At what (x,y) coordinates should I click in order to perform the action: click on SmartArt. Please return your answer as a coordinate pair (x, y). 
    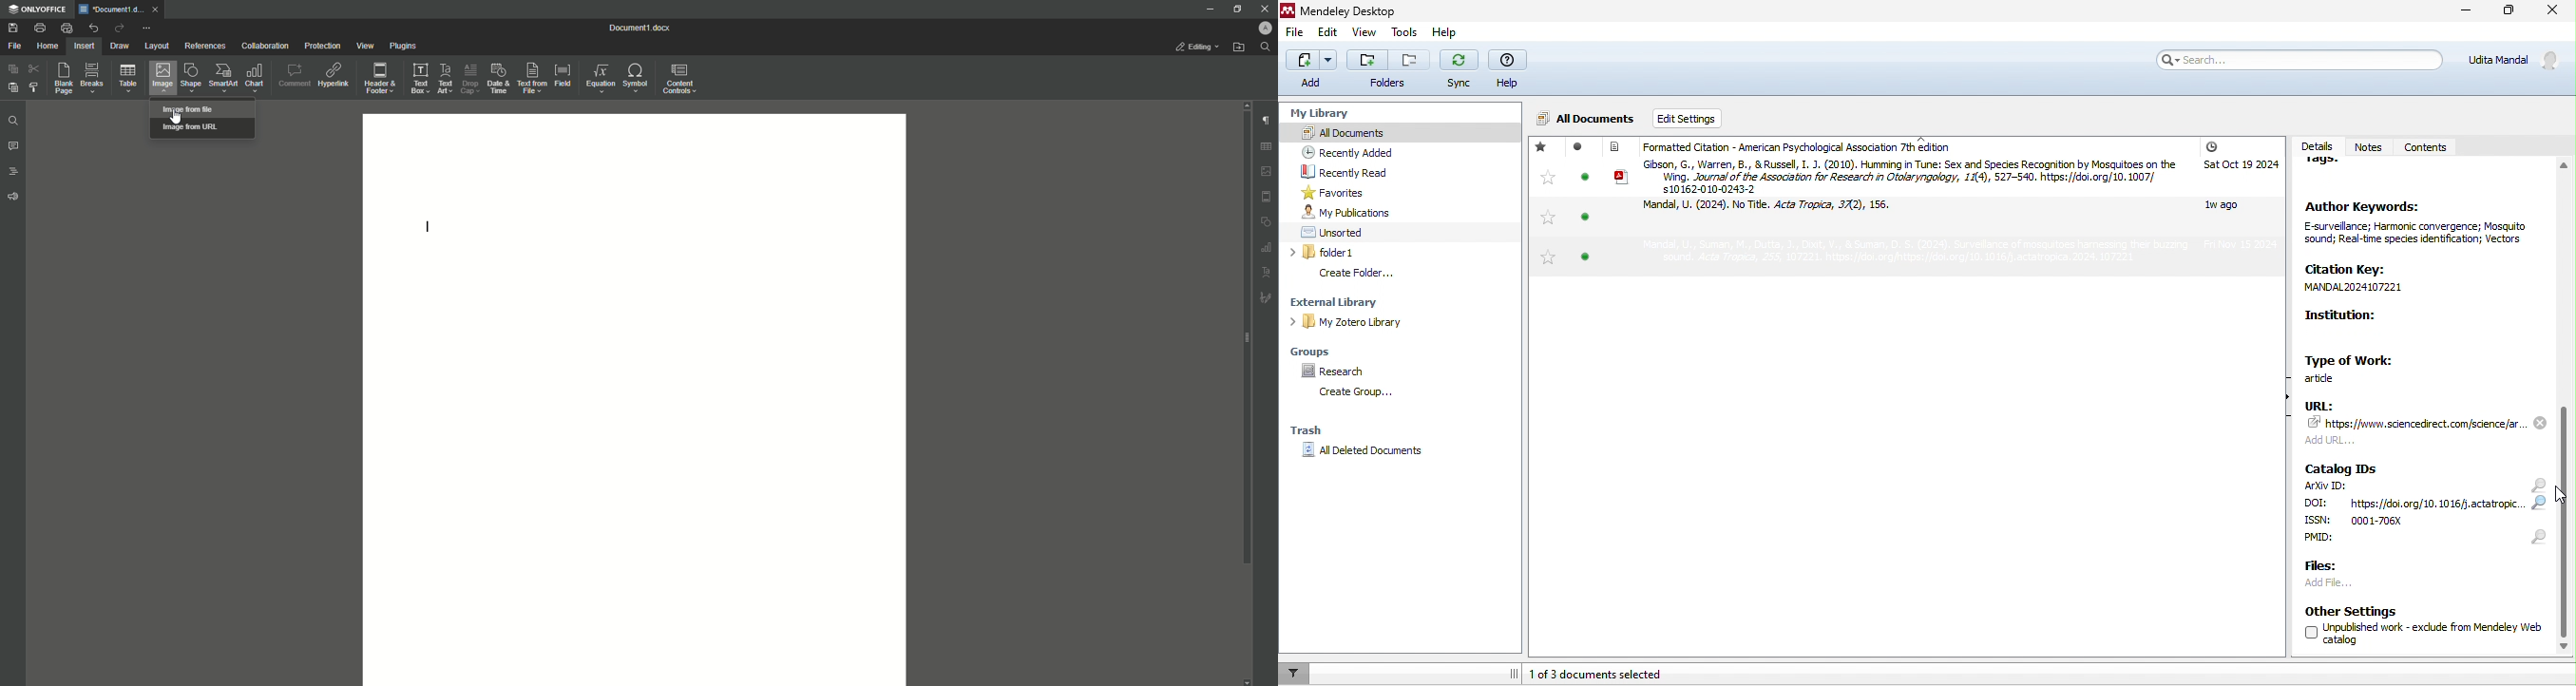
    Looking at the image, I should click on (220, 79).